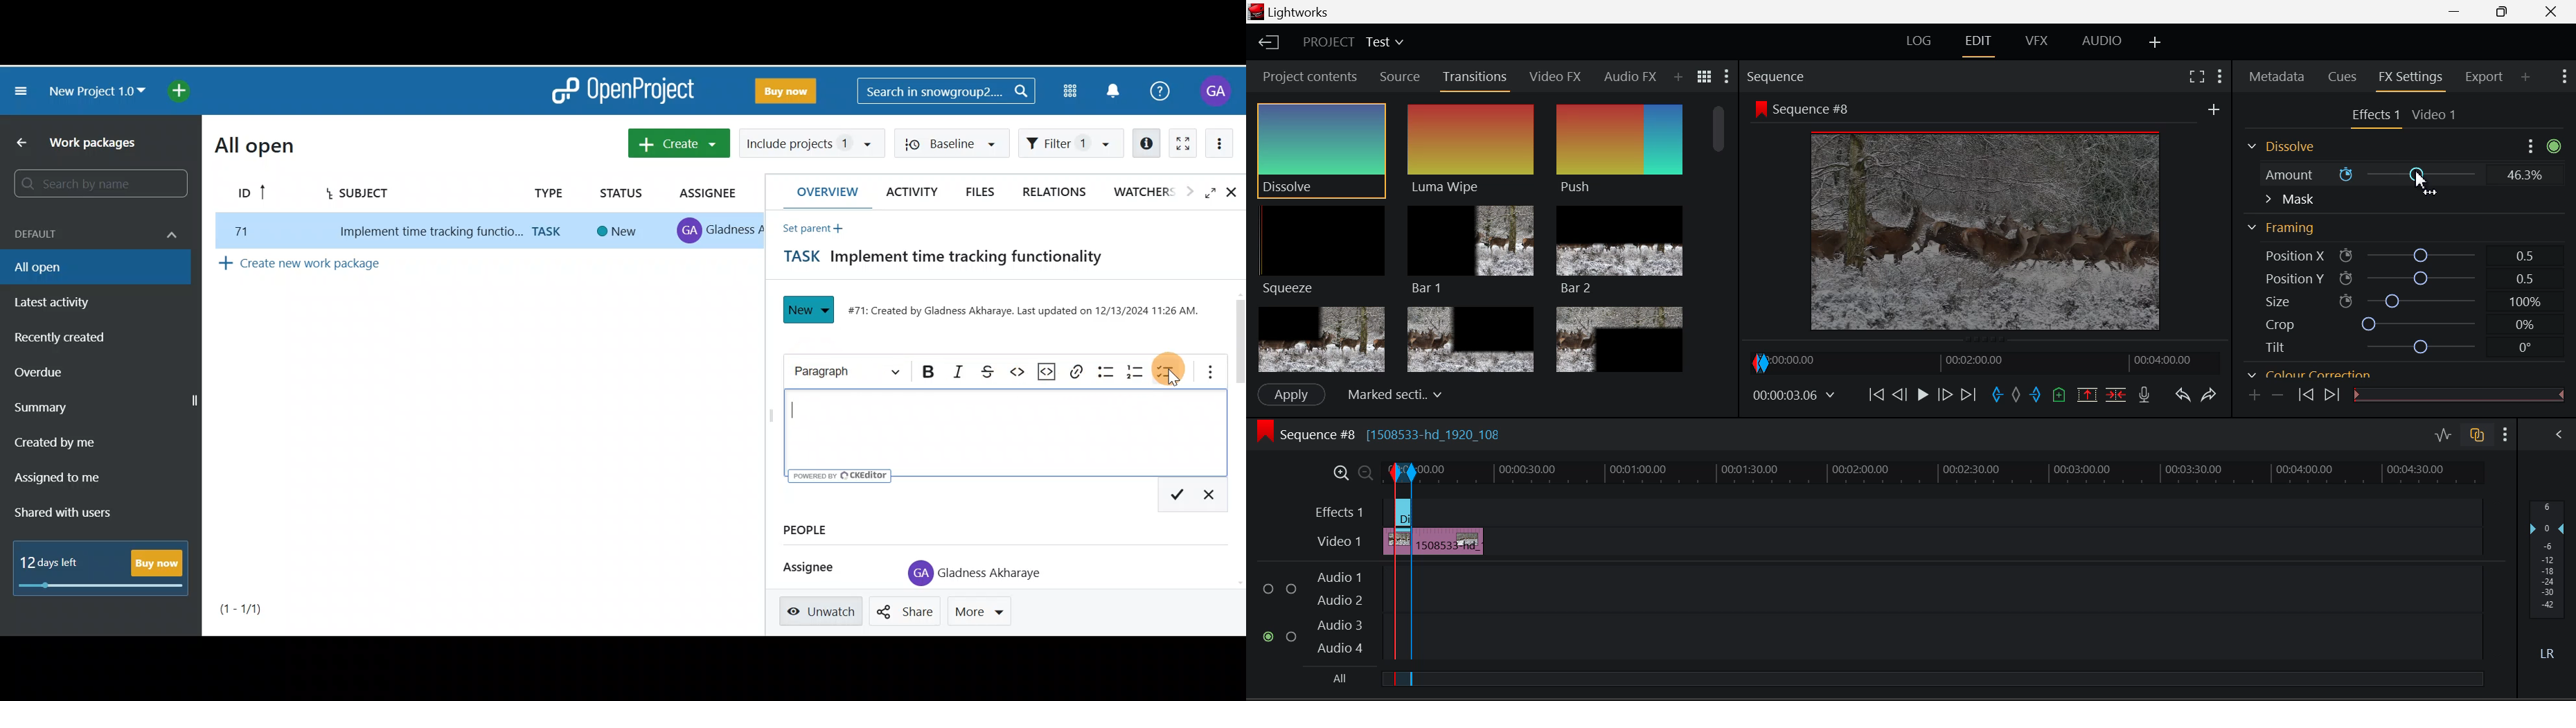  I want to click on LOG Layout, so click(1919, 44).